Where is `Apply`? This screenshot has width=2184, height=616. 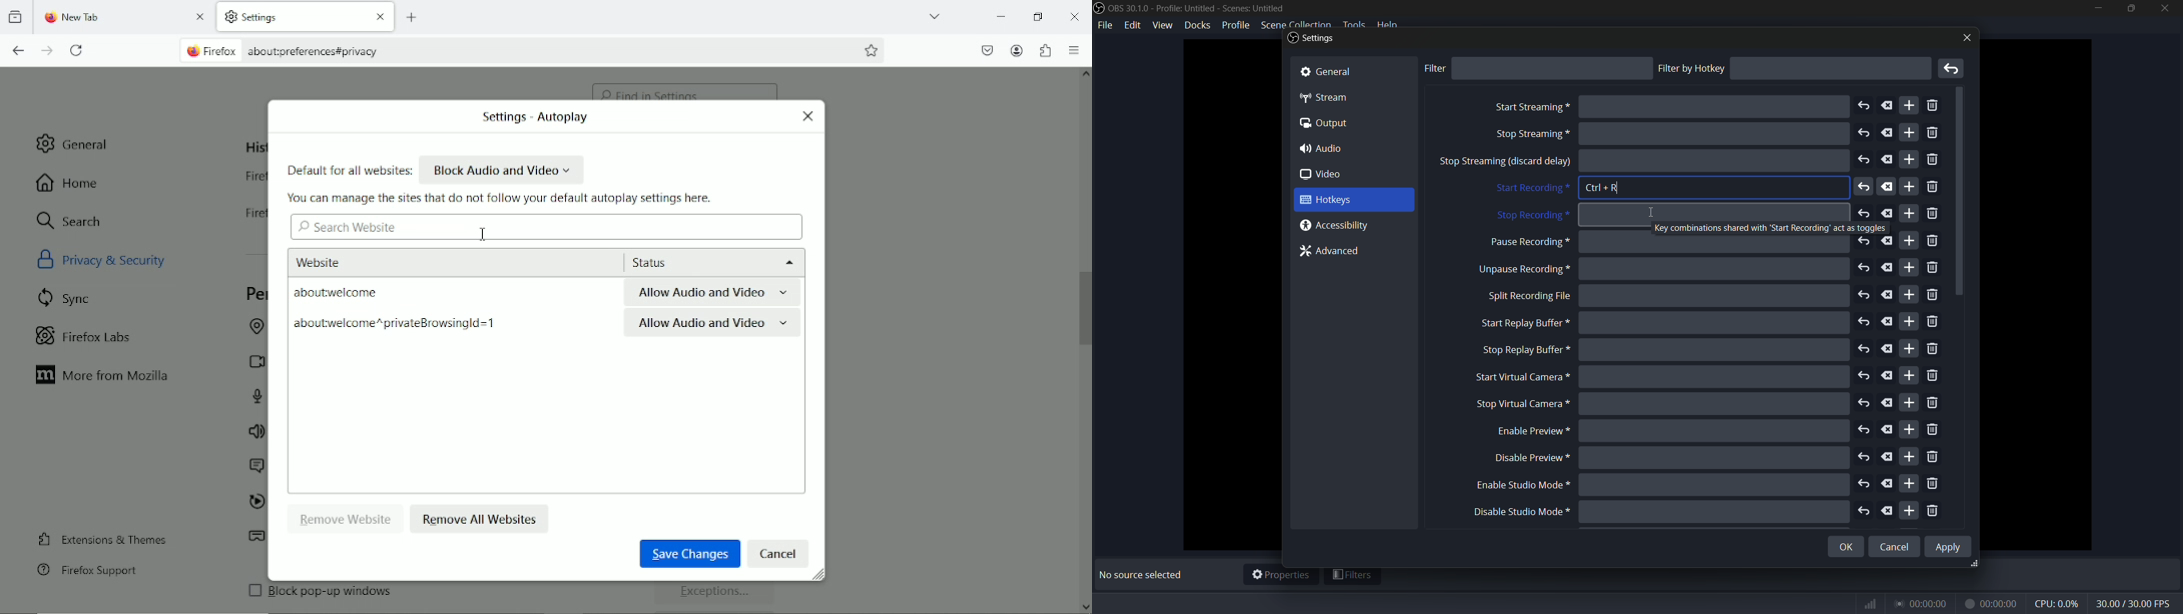
Apply is located at coordinates (1950, 546).